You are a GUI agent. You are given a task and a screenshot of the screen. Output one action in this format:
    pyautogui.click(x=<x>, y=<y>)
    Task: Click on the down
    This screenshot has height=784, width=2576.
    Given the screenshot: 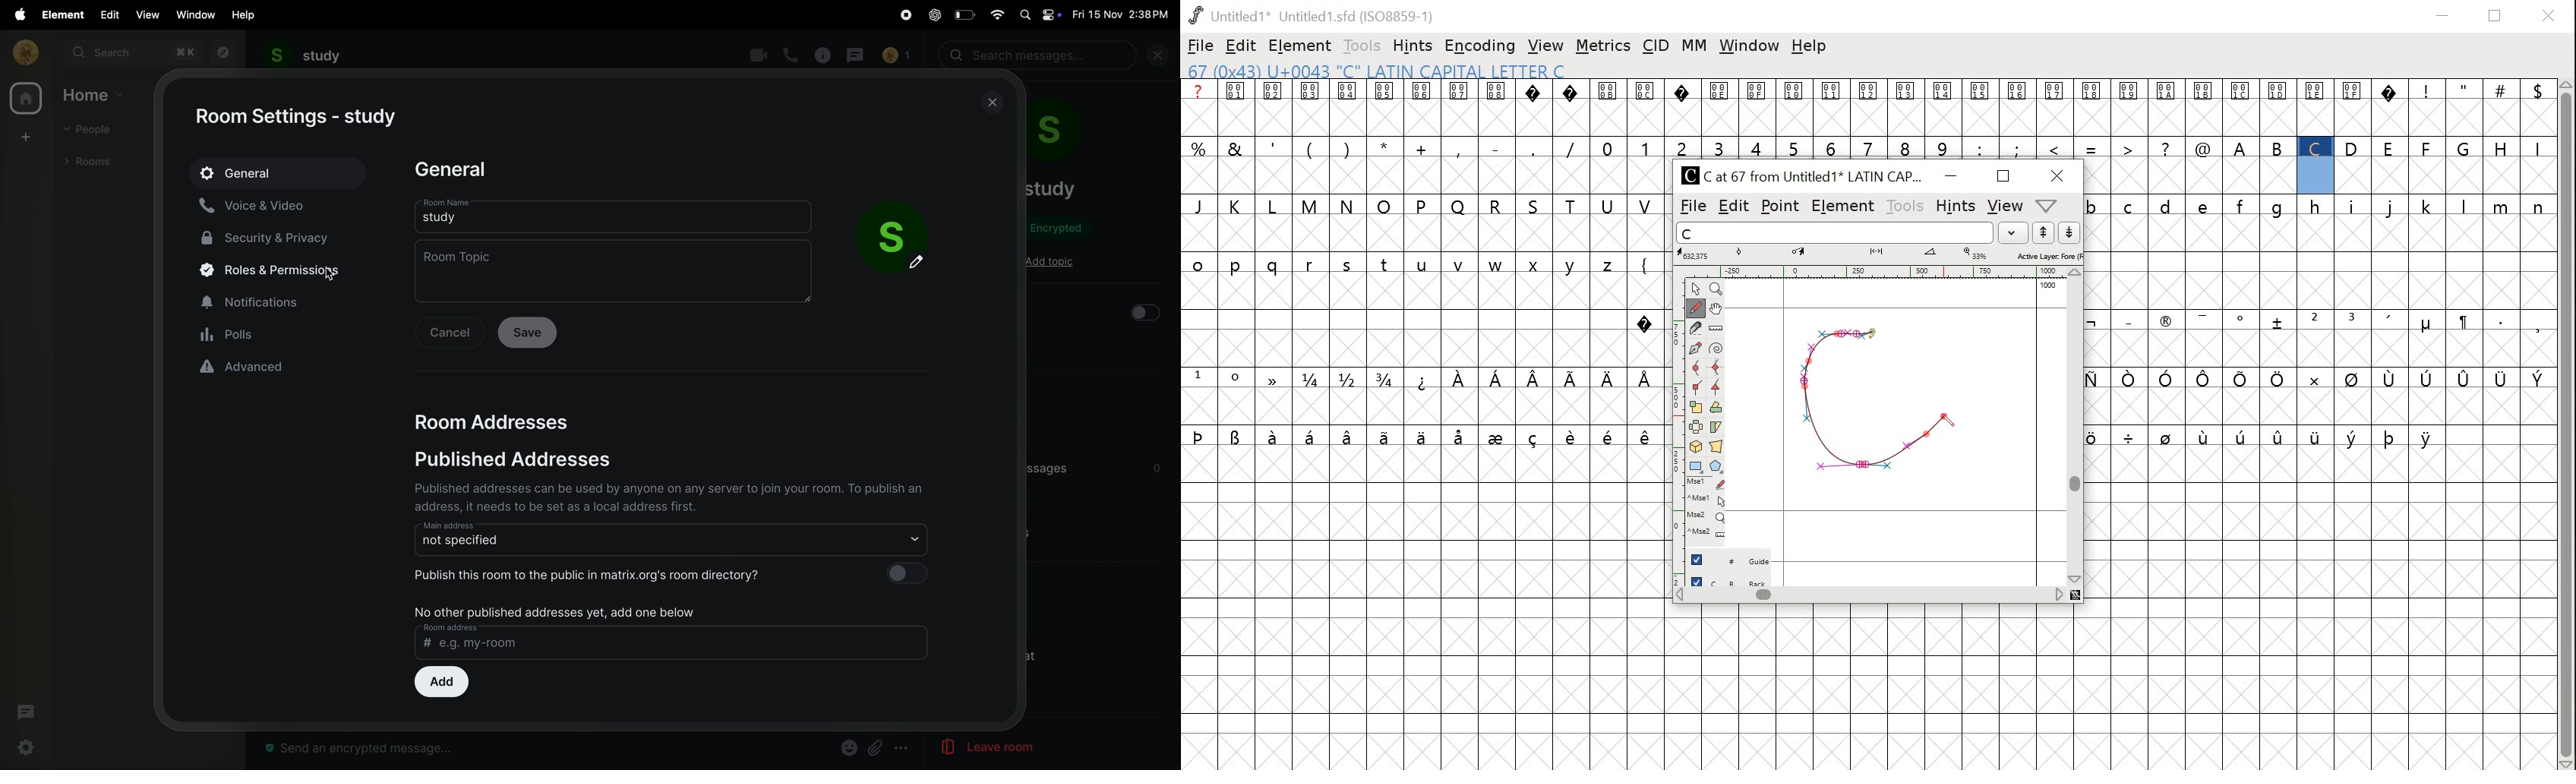 What is the action you would take?
    pyautogui.click(x=2071, y=232)
    